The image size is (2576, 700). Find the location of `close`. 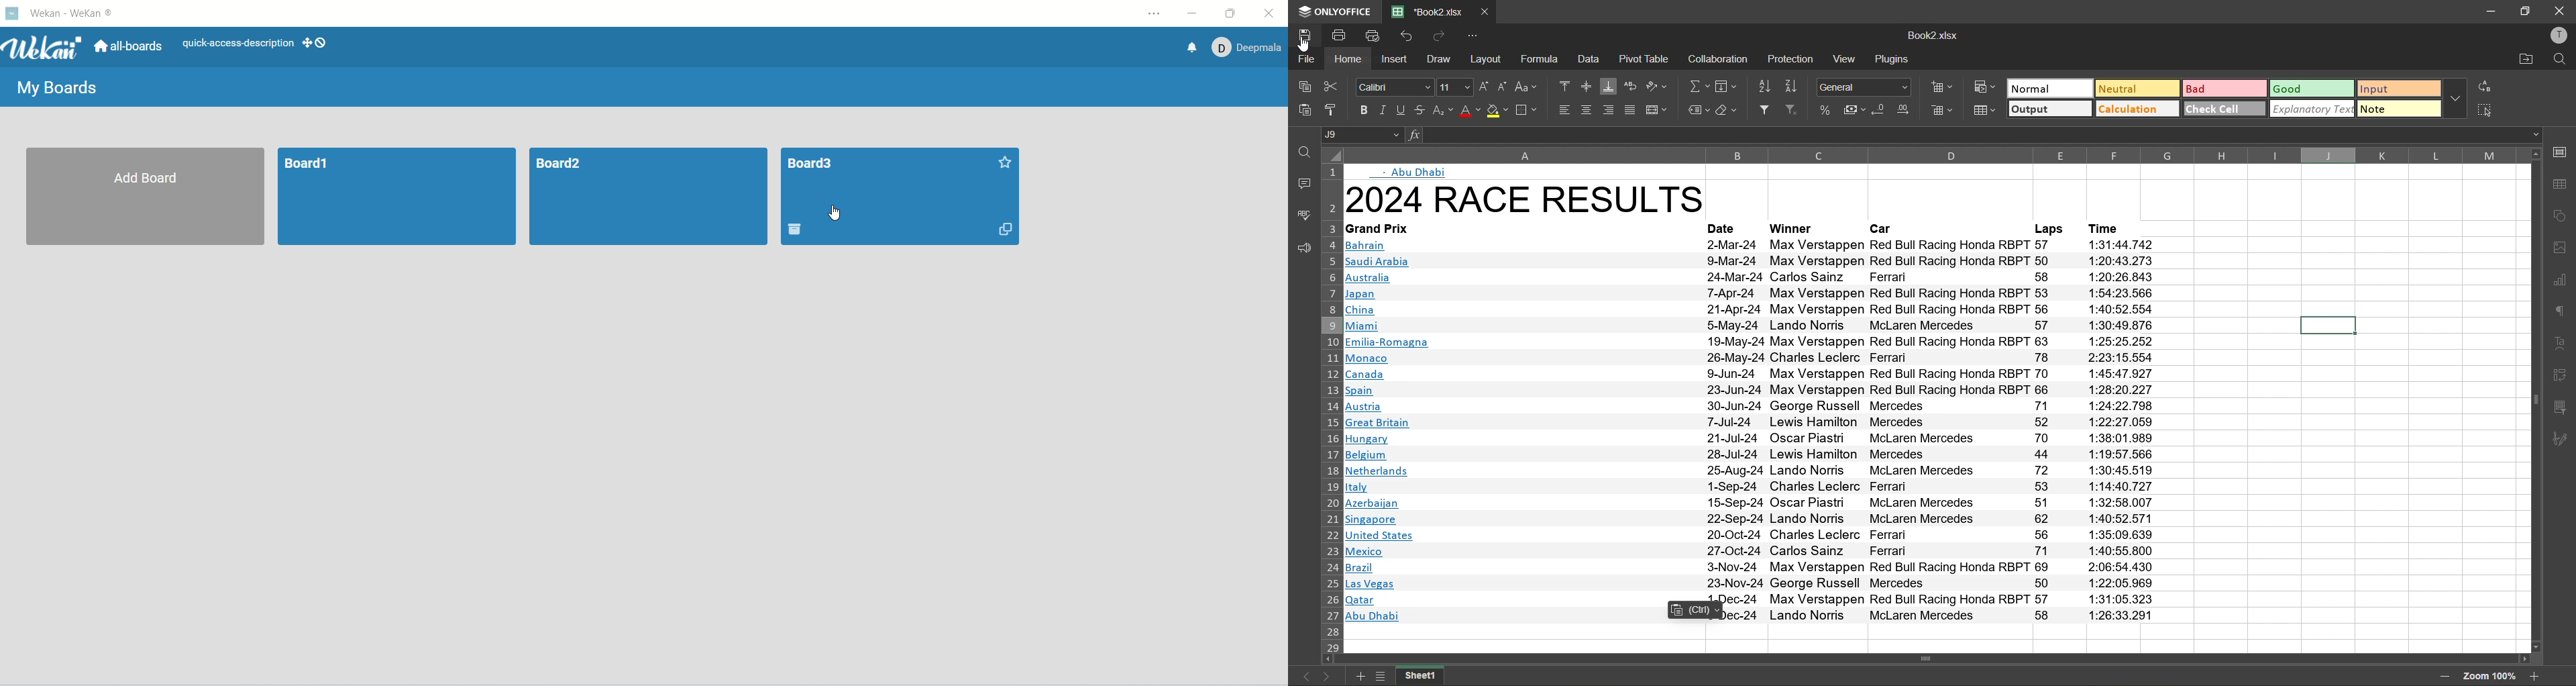

close is located at coordinates (1269, 13).